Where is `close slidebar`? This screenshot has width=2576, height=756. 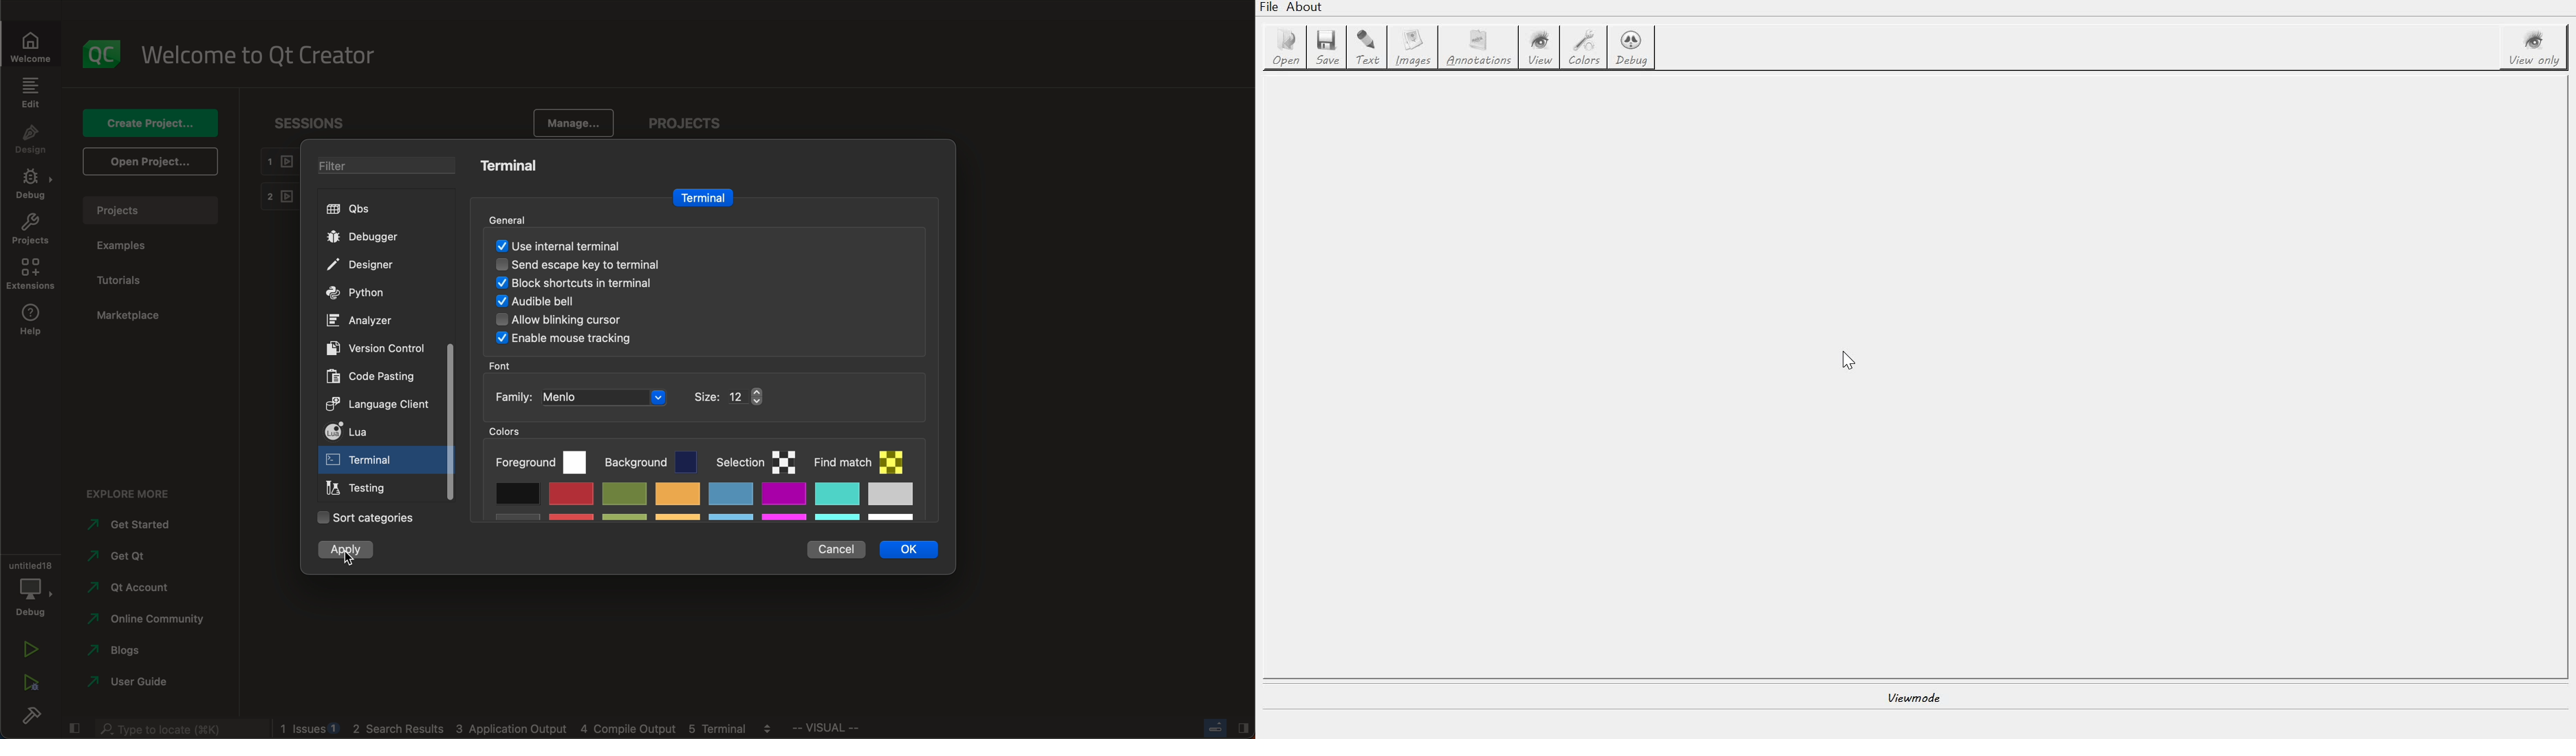
close slidebar is located at coordinates (1222, 729).